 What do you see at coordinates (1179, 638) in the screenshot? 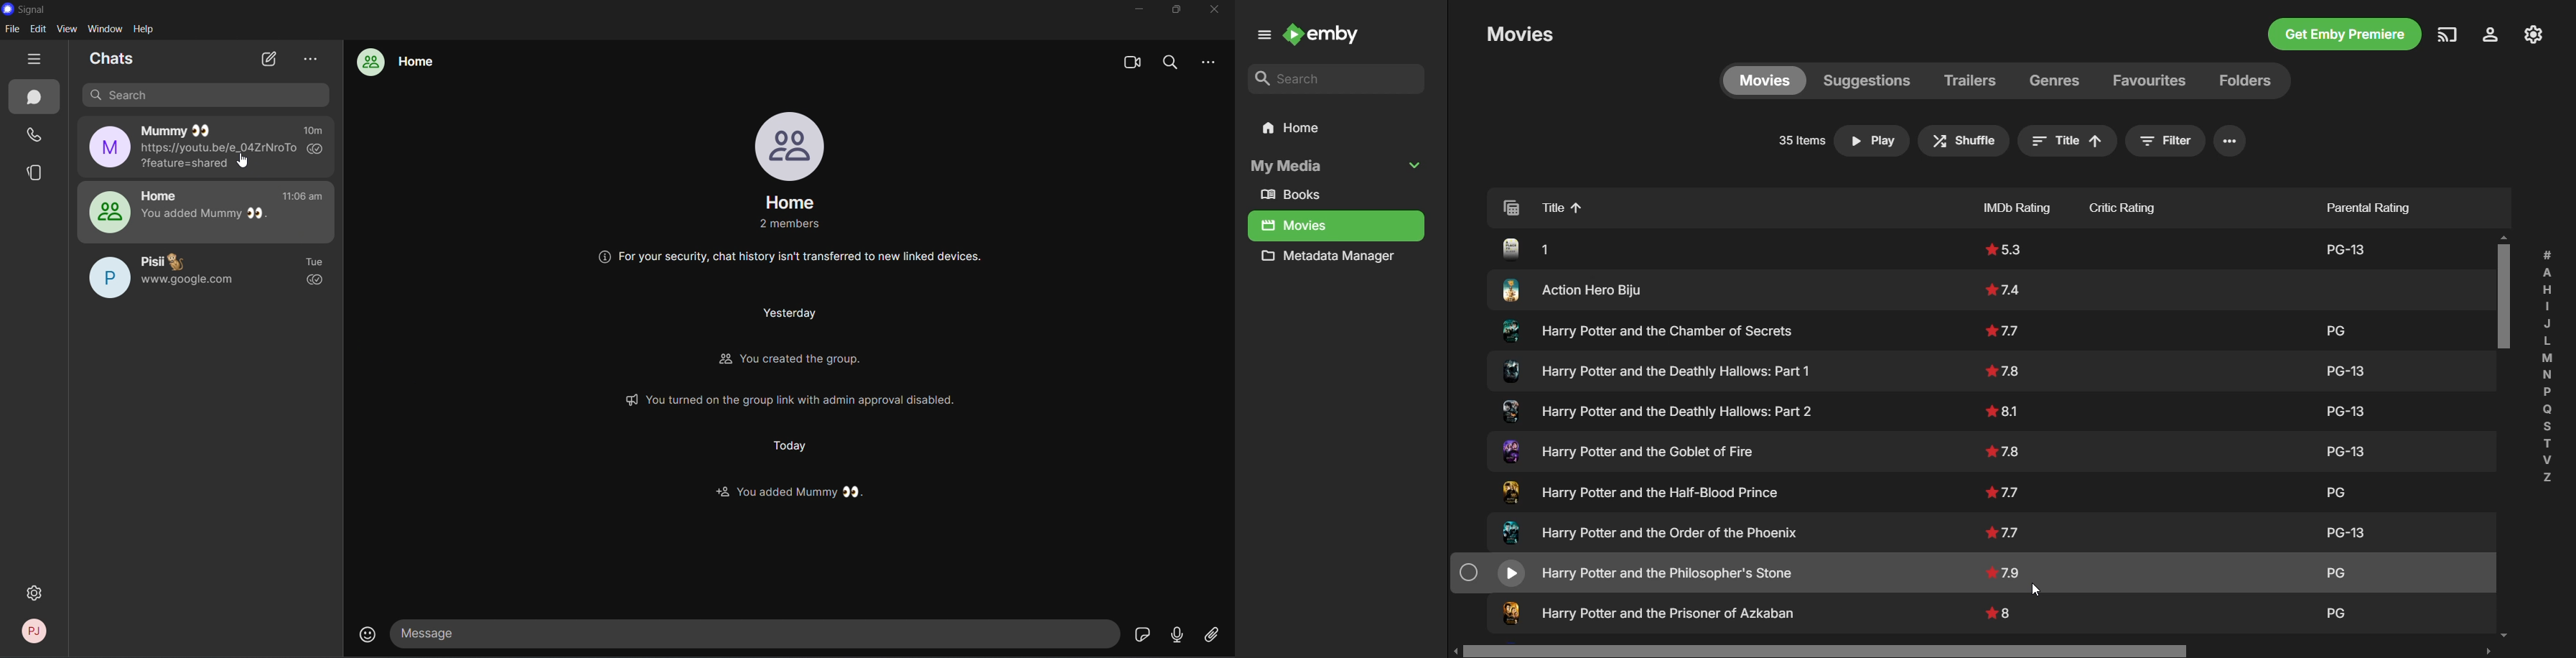
I see `voice message` at bounding box center [1179, 638].